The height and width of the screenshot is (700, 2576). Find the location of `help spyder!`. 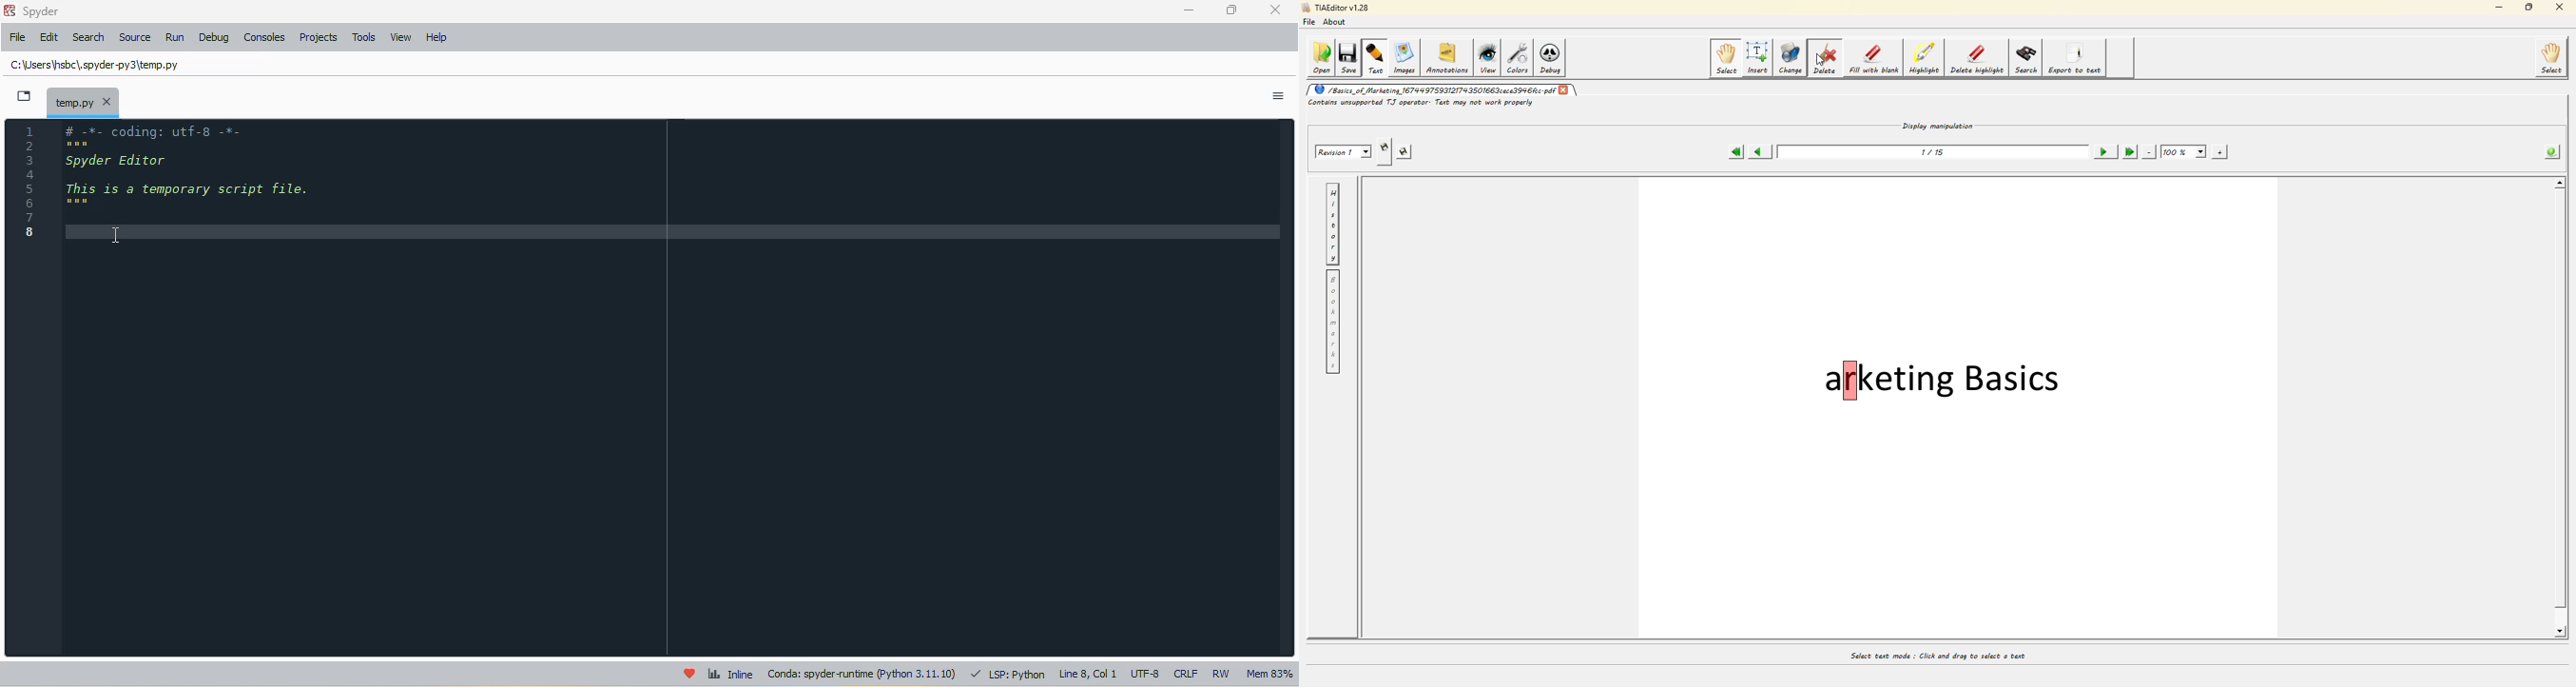

help spyder! is located at coordinates (689, 673).